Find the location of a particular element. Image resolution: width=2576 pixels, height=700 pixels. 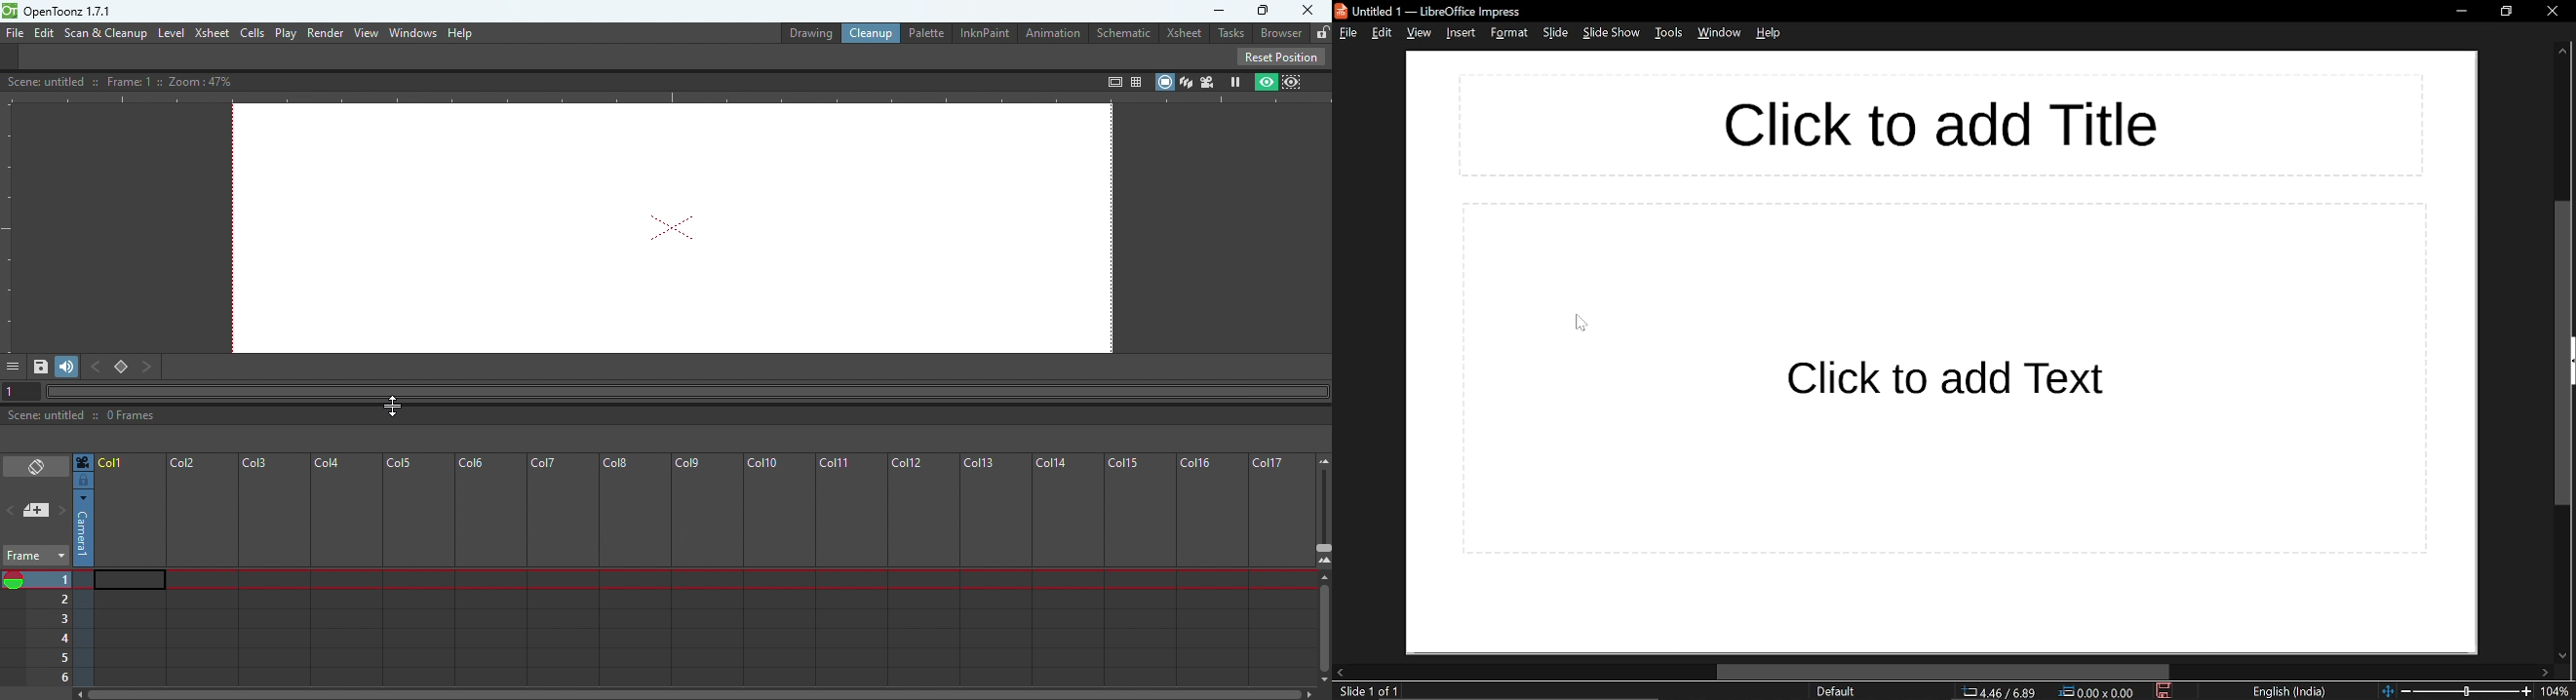

save is located at coordinates (2165, 690).